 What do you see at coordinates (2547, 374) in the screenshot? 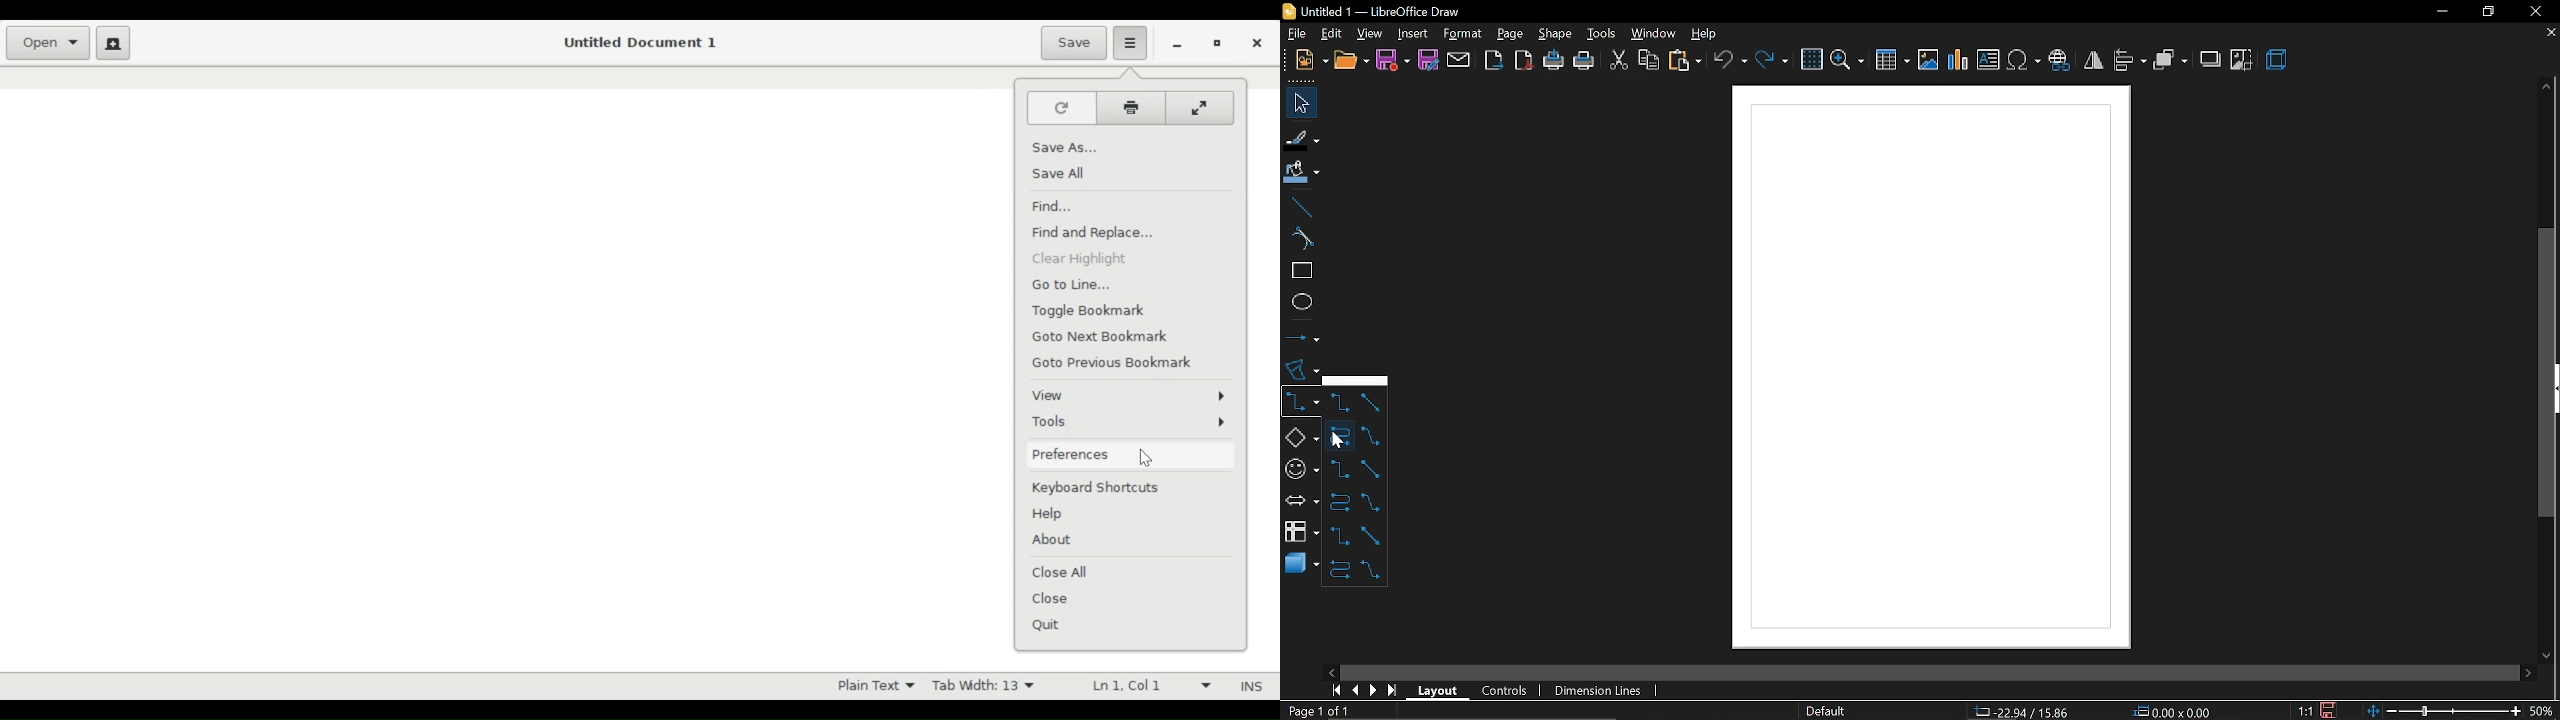
I see `Vertical scrollbar` at bounding box center [2547, 374].